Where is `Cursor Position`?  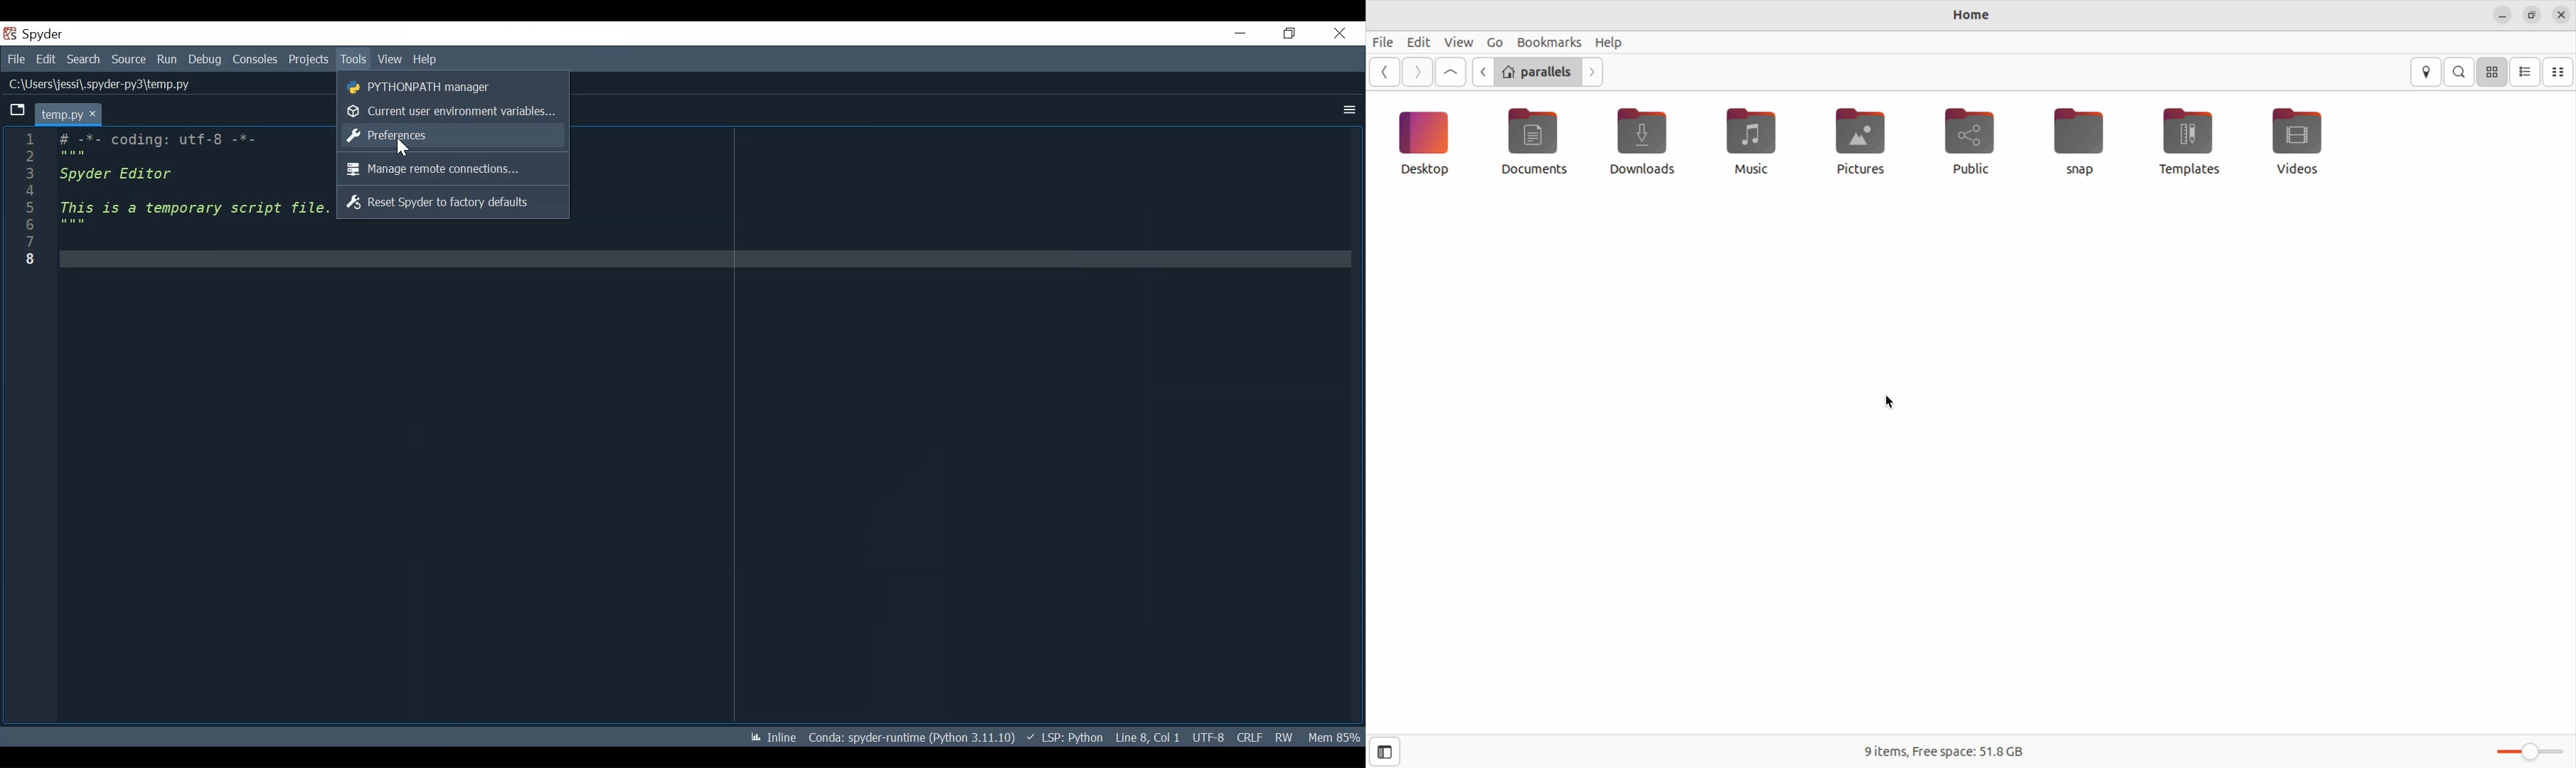 Cursor Position is located at coordinates (1147, 737).